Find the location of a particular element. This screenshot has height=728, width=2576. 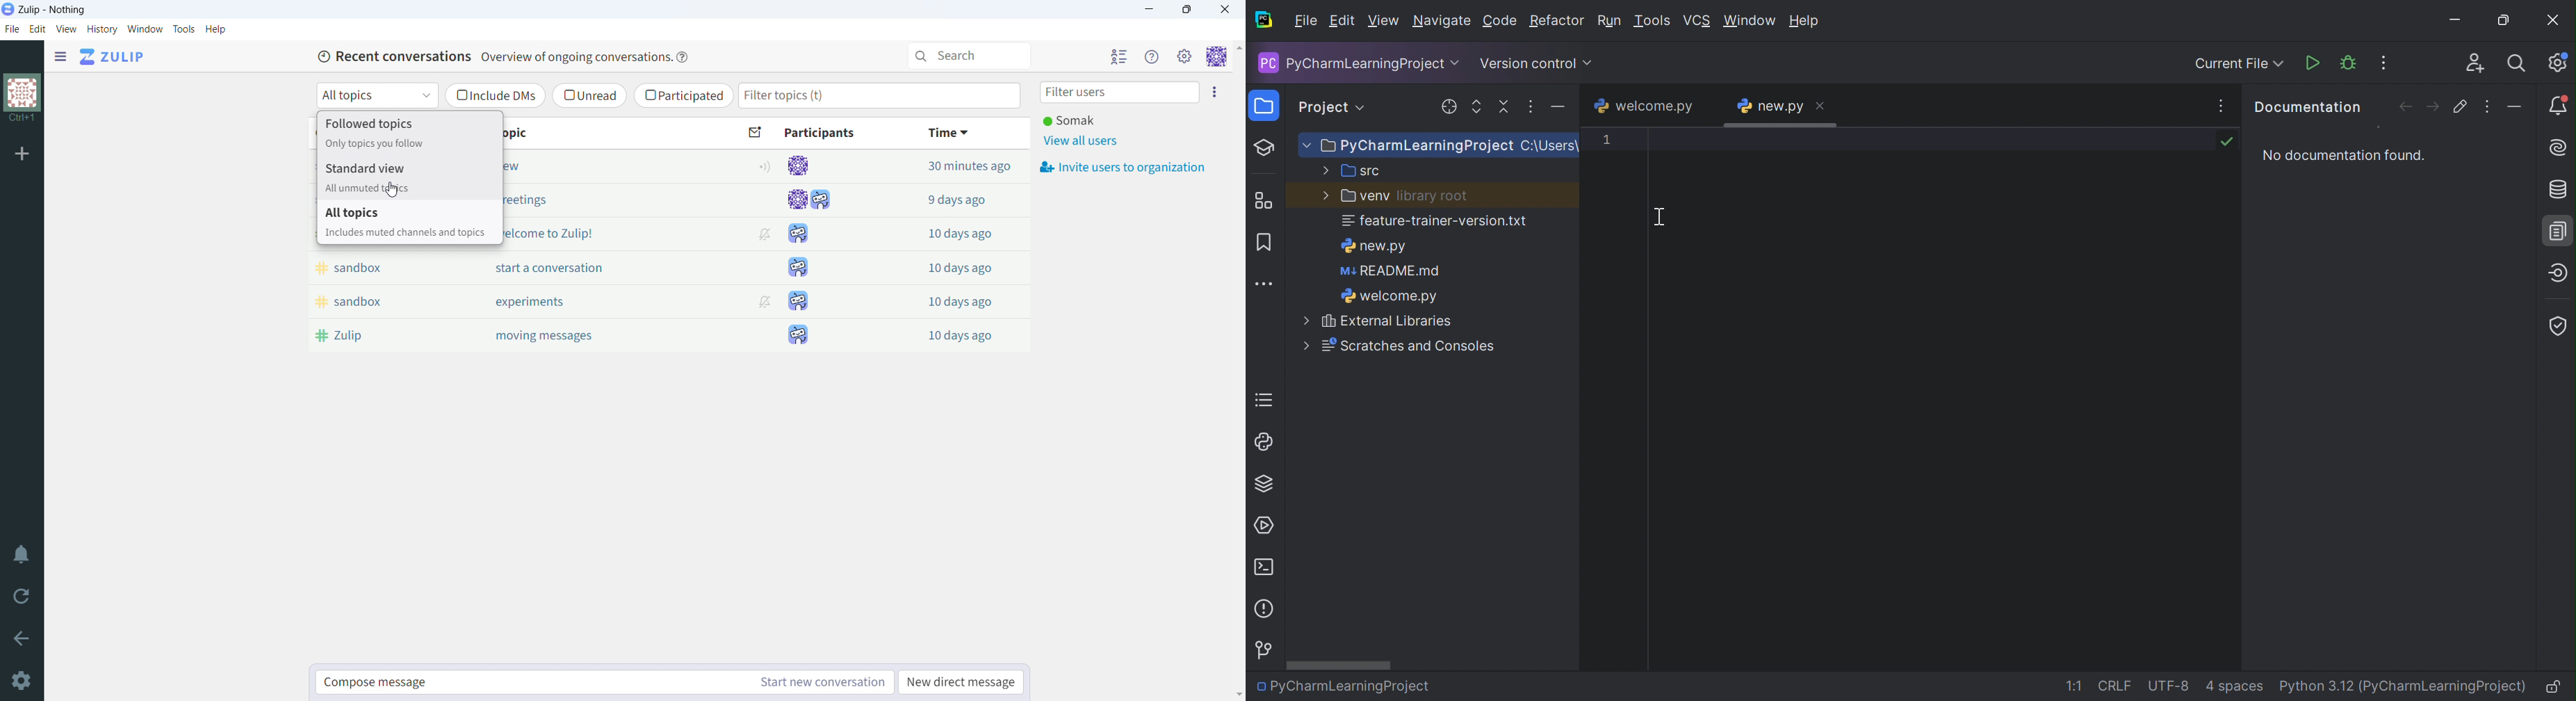

4 spaces is located at coordinates (2236, 688).